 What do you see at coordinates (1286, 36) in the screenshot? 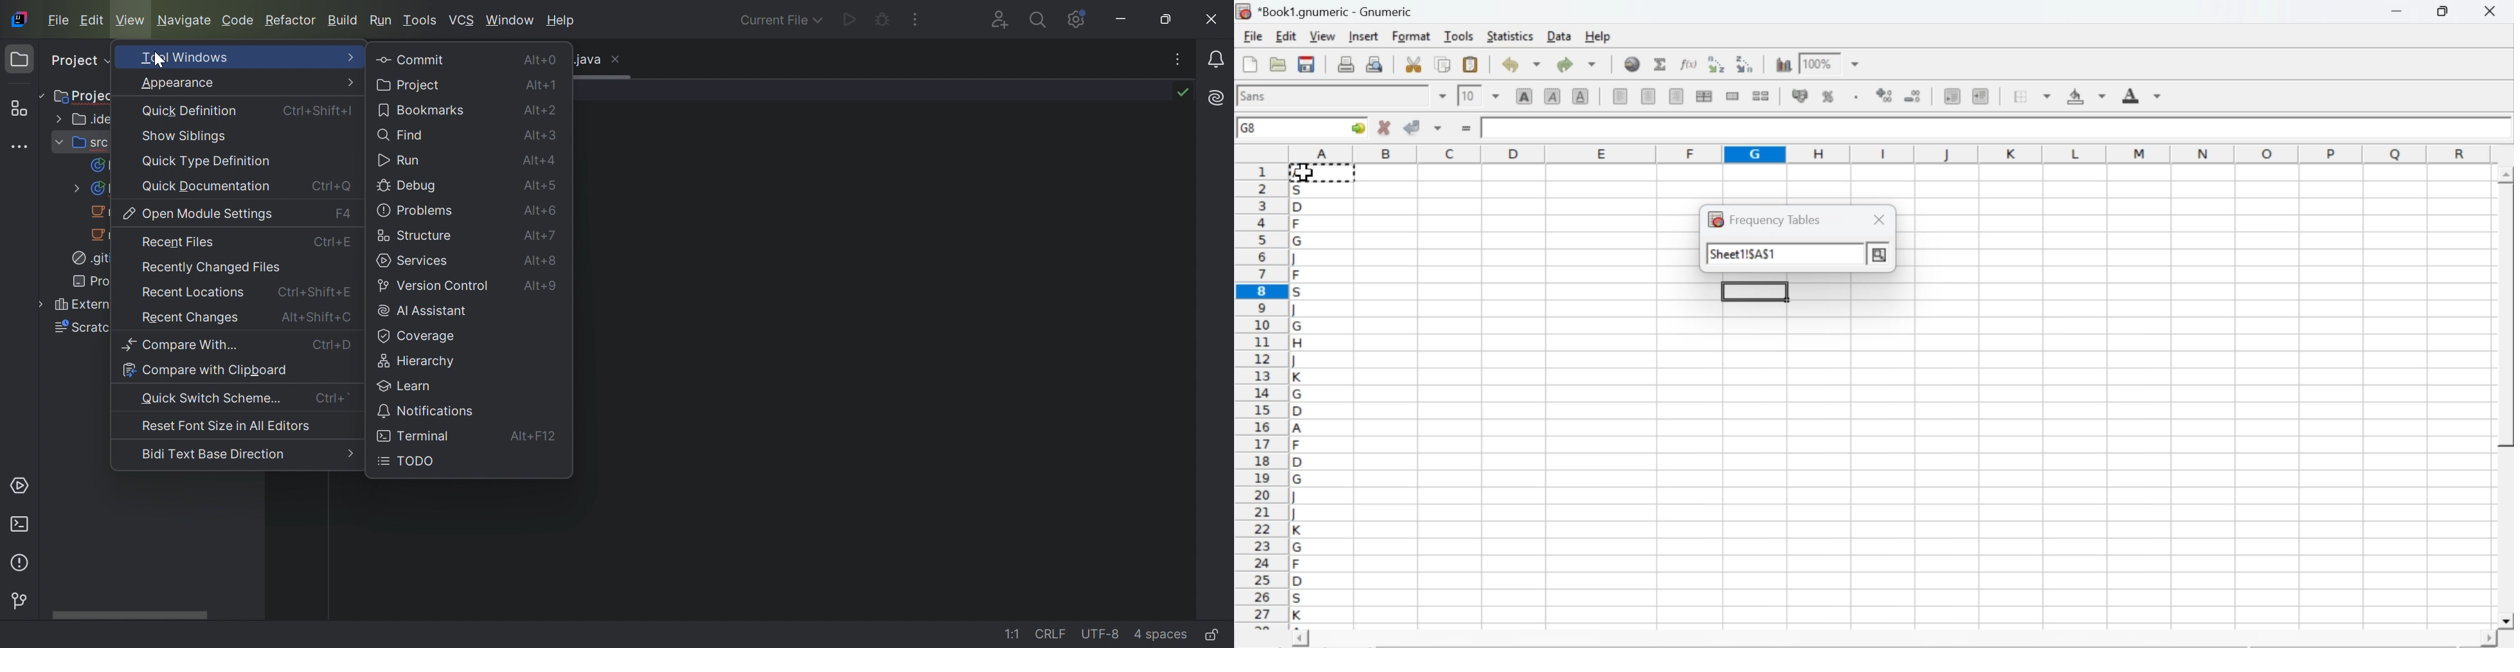
I see `edit` at bounding box center [1286, 36].